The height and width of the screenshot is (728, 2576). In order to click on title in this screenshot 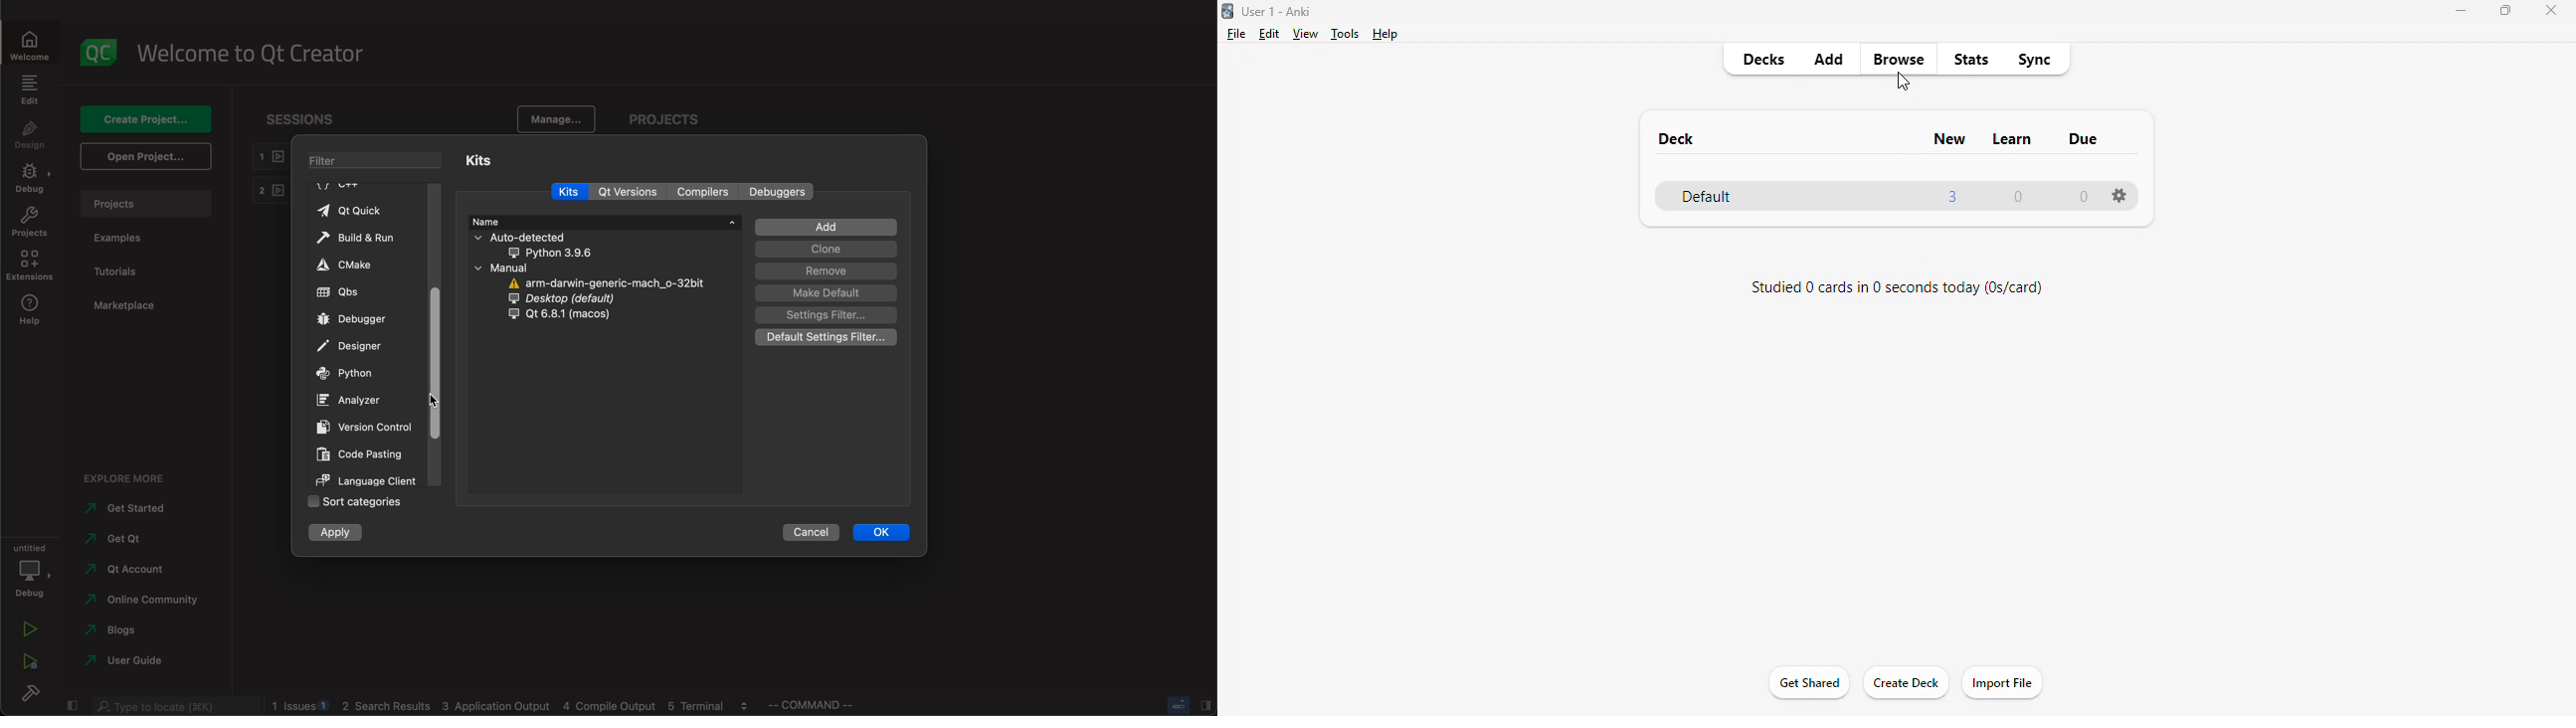, I will do `click(1278, 11)`.